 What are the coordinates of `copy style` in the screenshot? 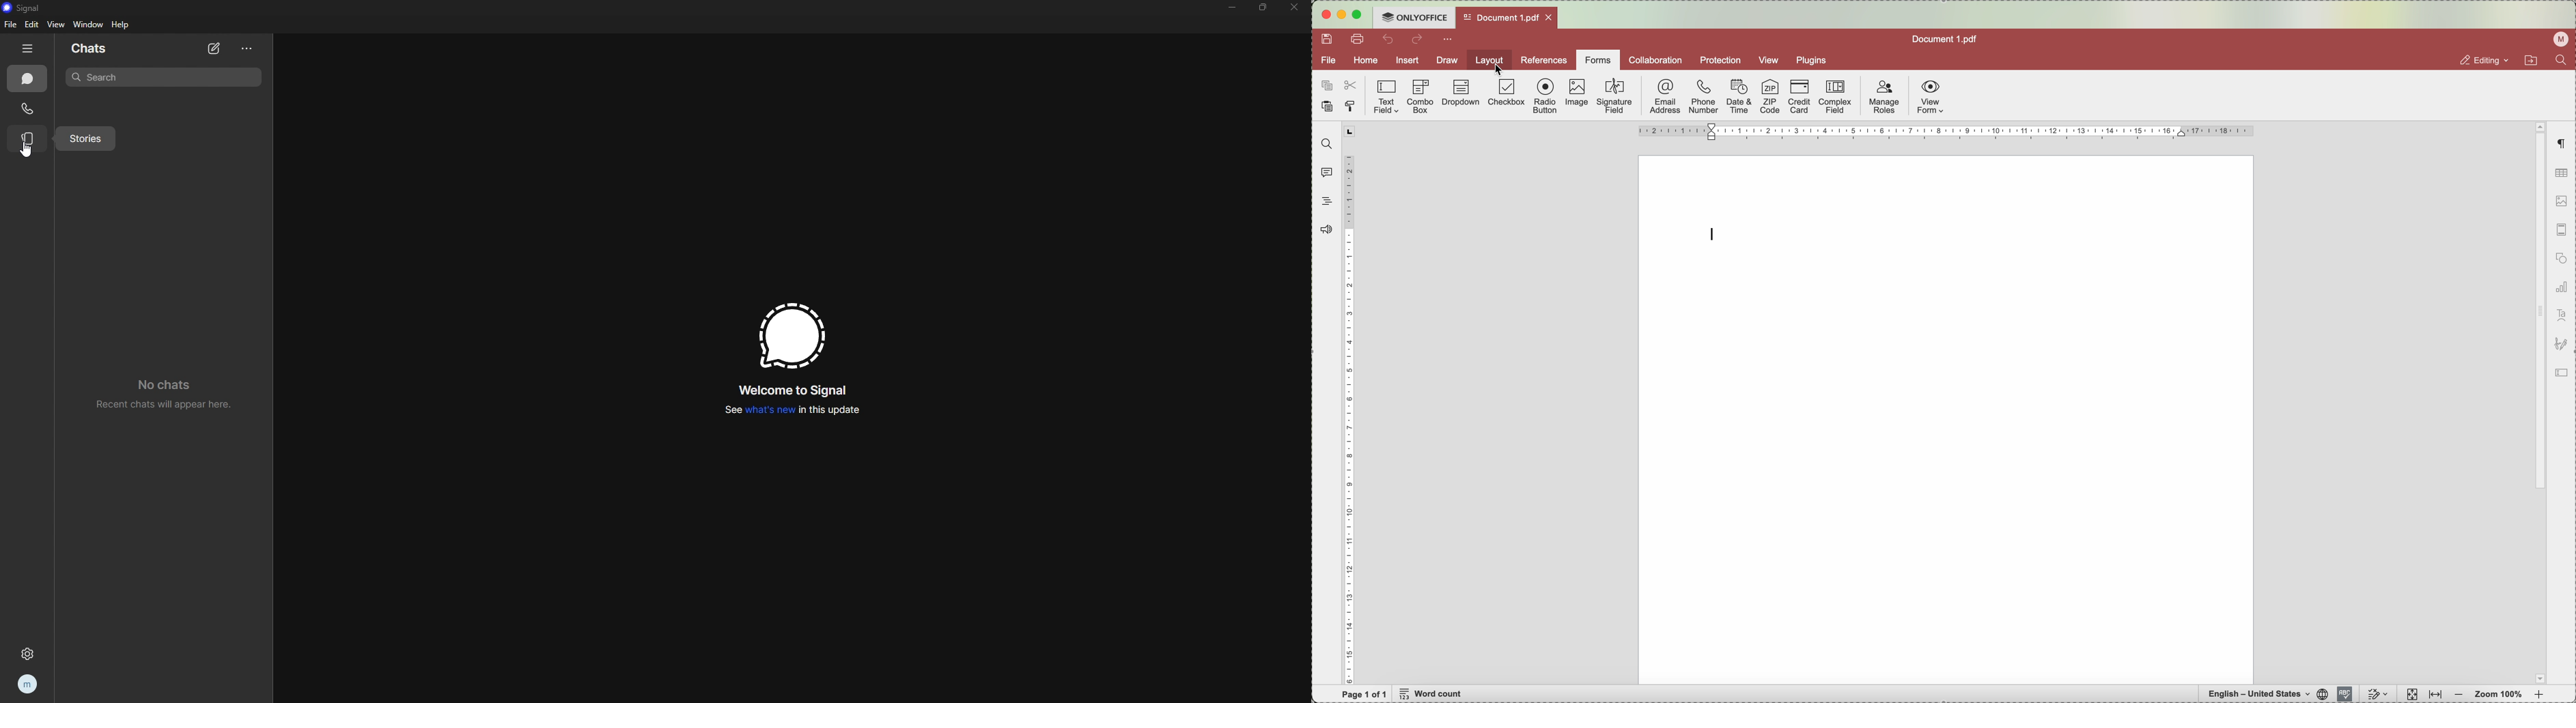 It's located at (1352, 107).